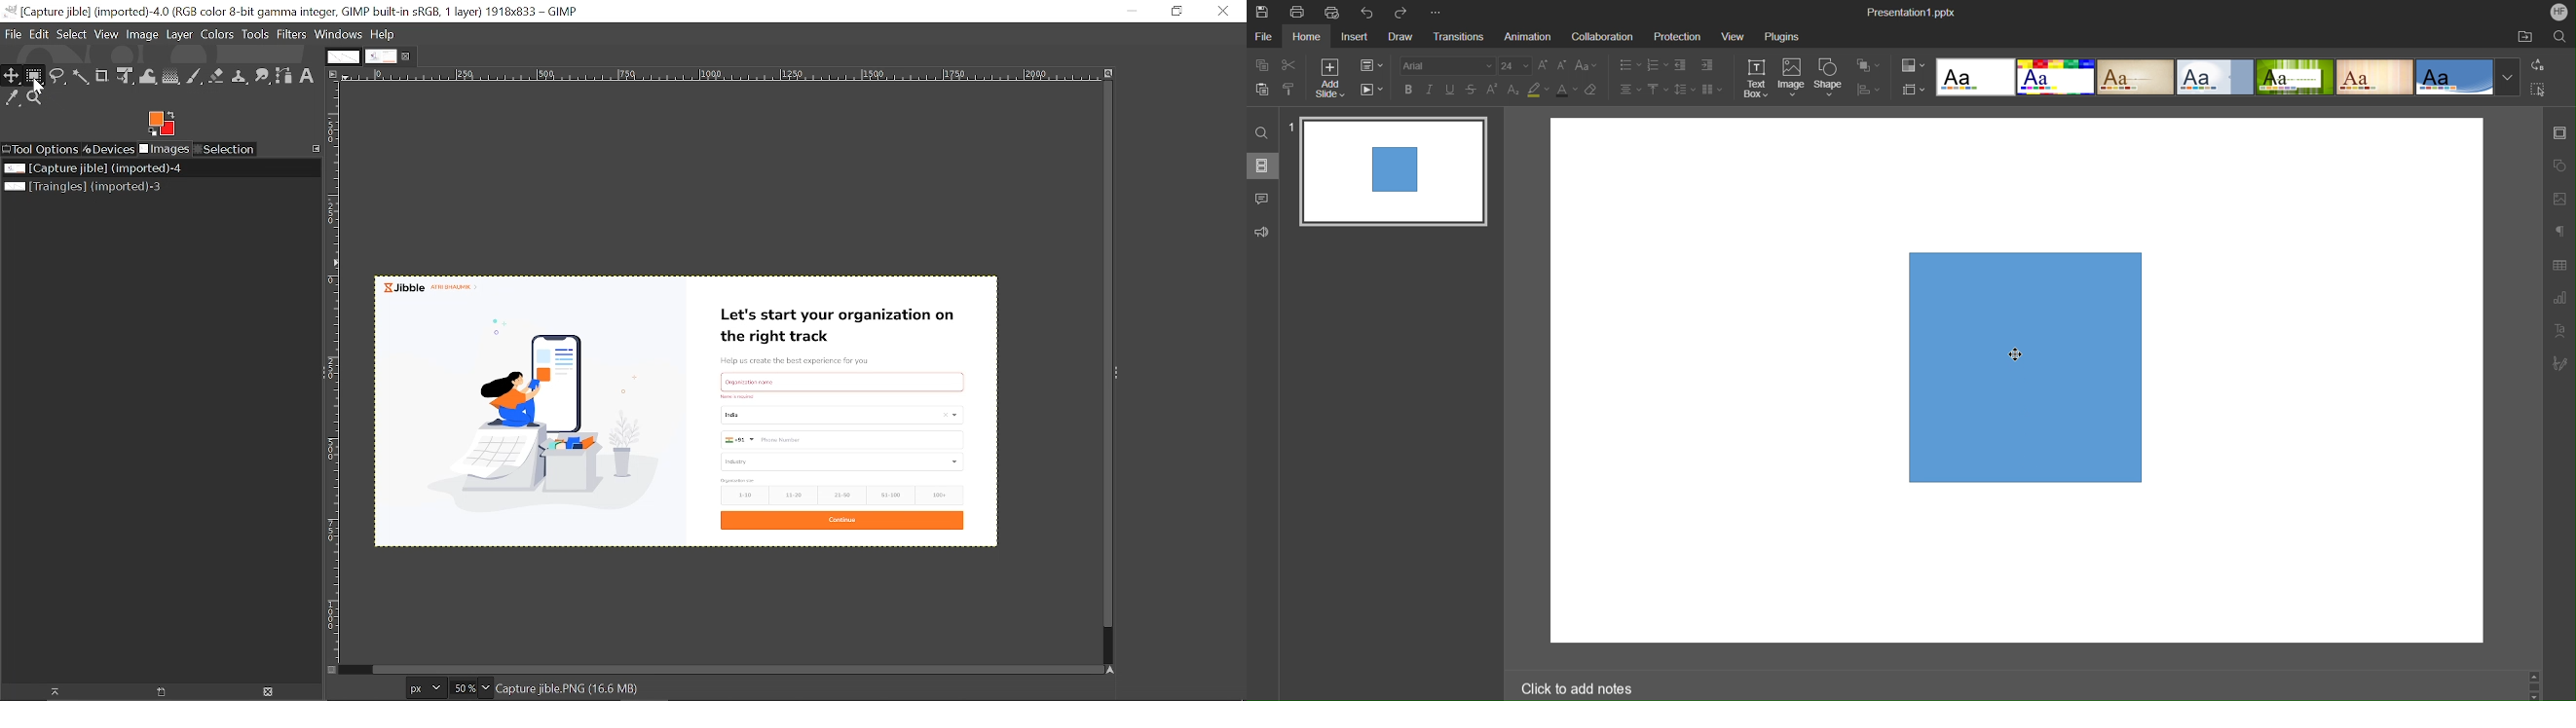 This screenshot has width=2576, height=728. Describe the element at coordinates (407, 57) in the screenshot. I see `Close current tab` at that location.